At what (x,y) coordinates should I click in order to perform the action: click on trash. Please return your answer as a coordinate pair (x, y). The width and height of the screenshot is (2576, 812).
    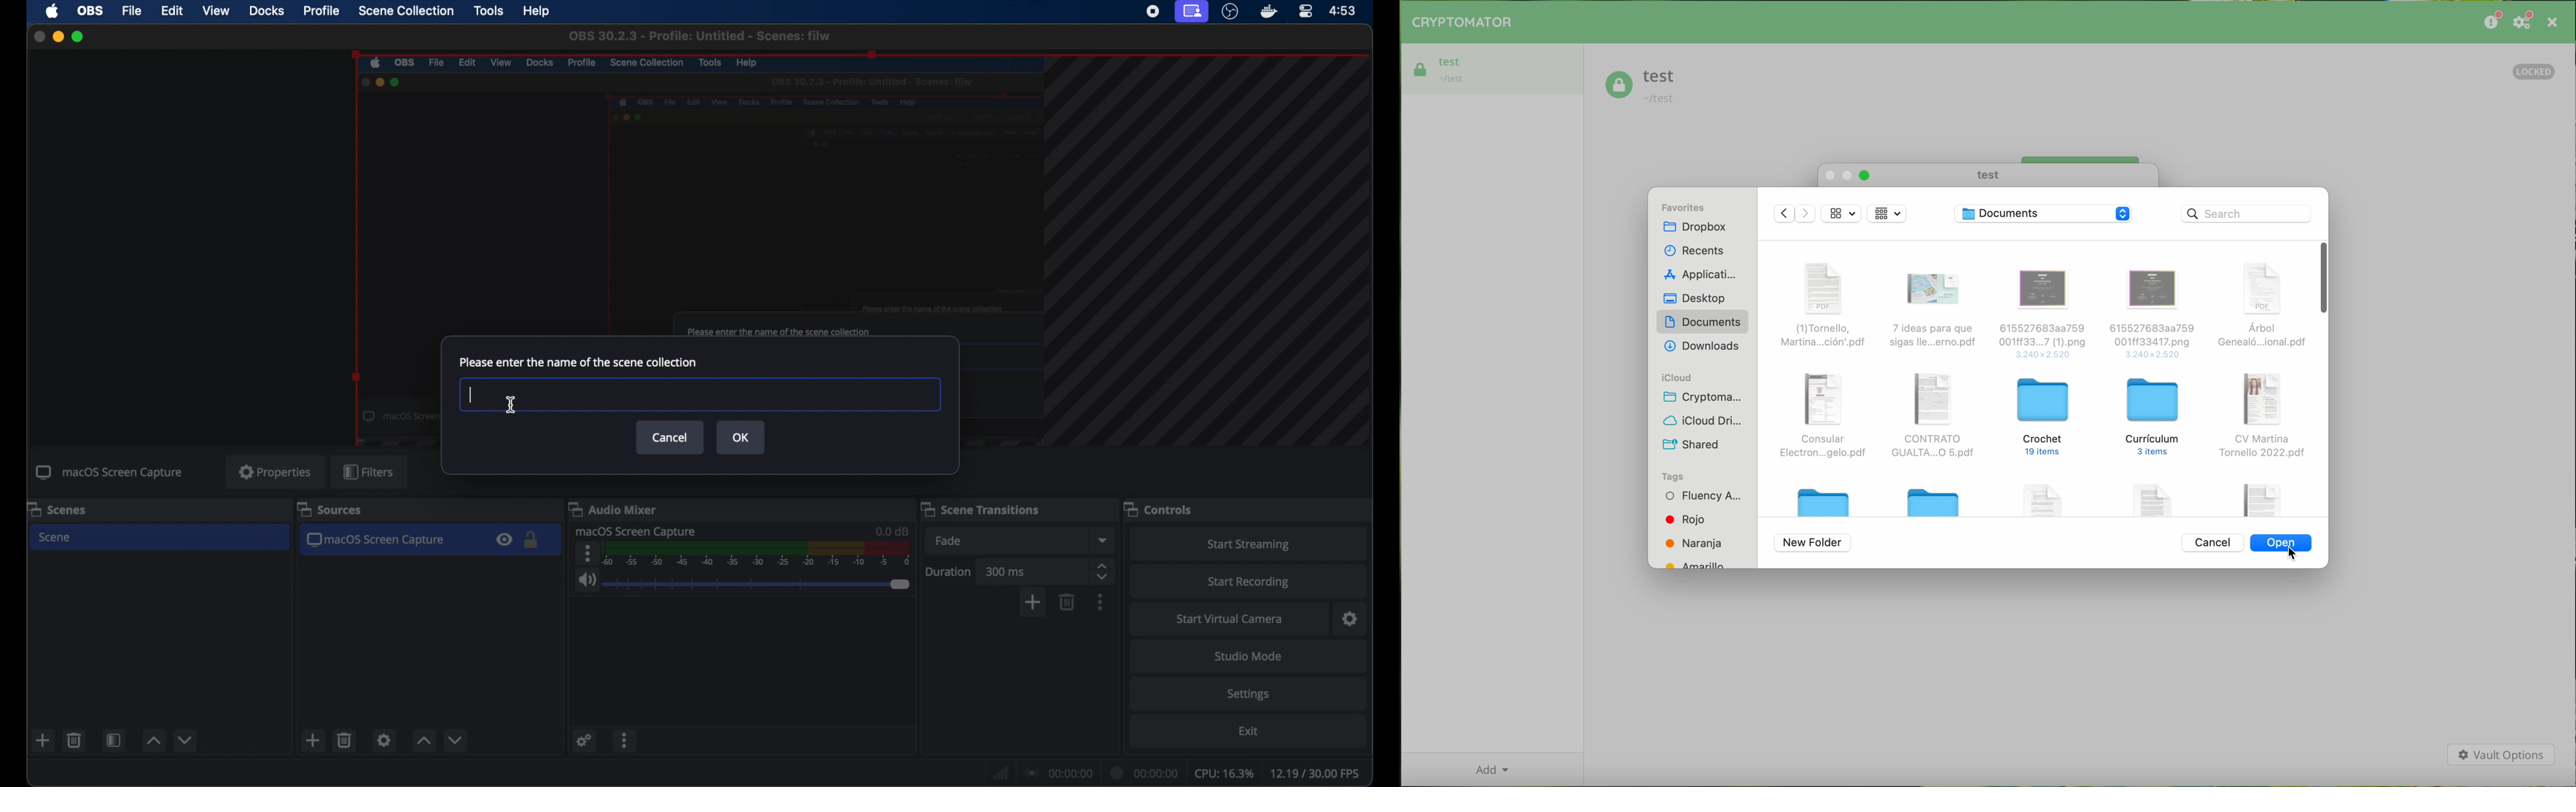
    Looking at the image, I should click on (74, 740).